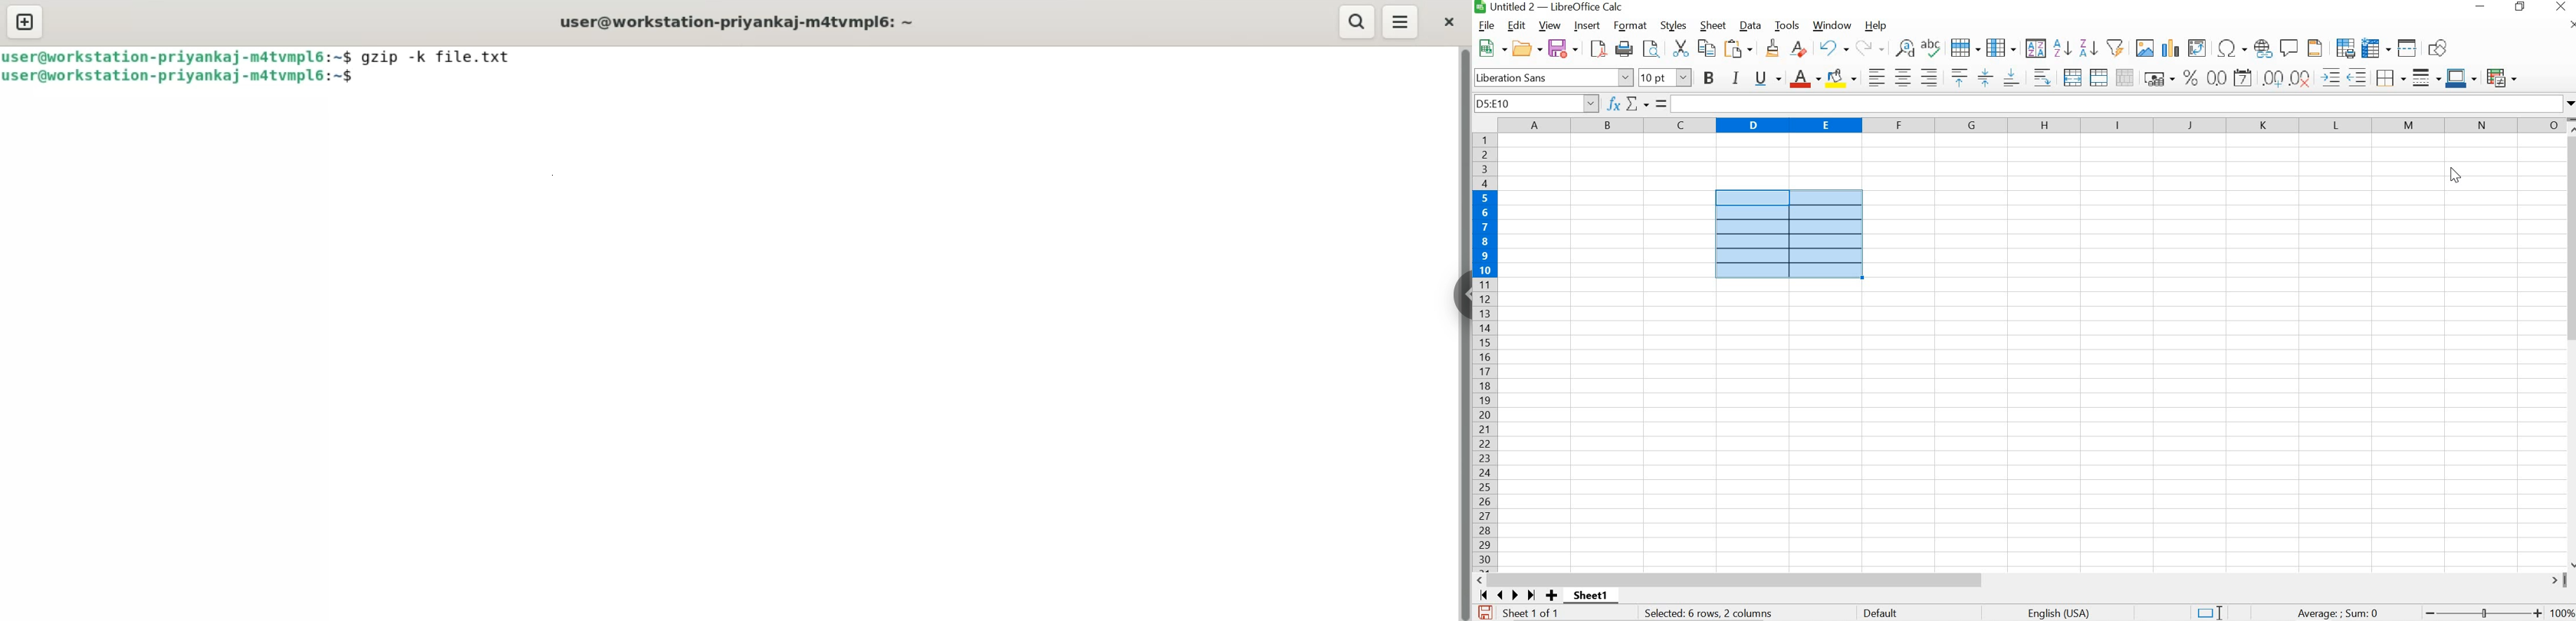 The height and width of the screenshot is (644, 2576). What do you see at coordinates (2117, 47) in the screenshot?
I see `autofilter` at bounding box center [2117, 47].